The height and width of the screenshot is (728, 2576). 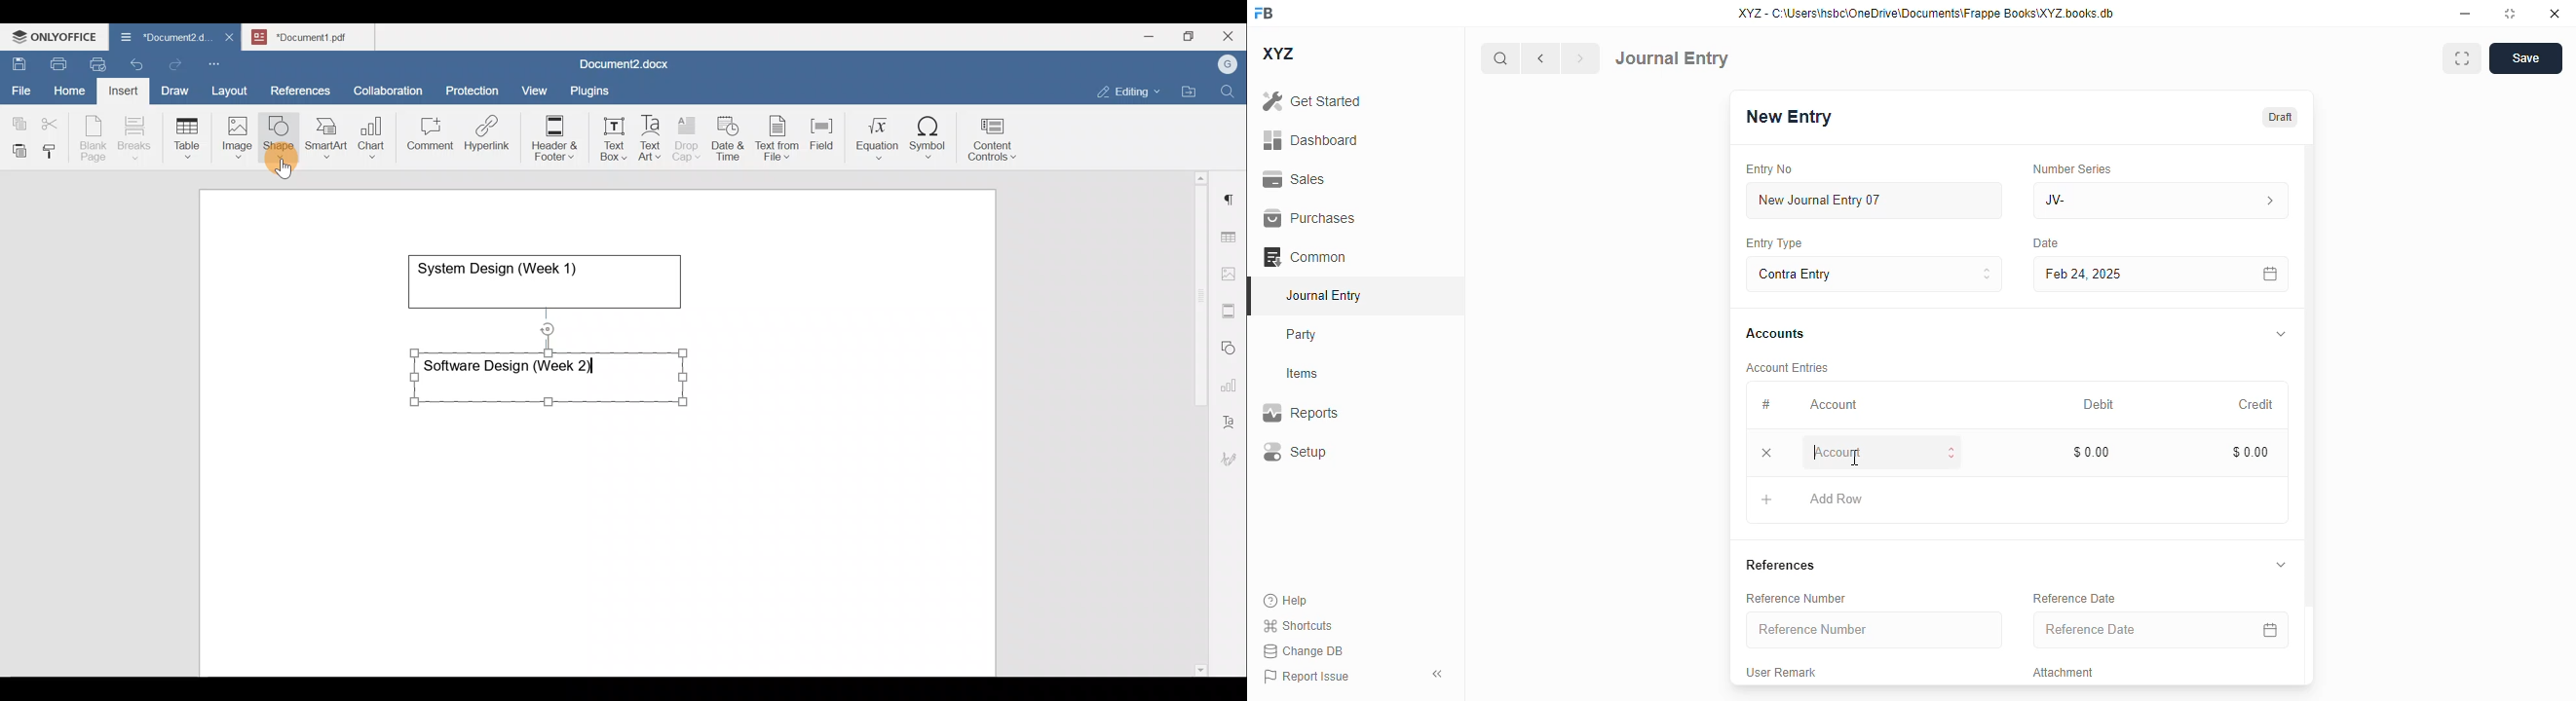 What do you see at coordinates (651, 138) in the screenshot?
I see `Text Art` at bounding box center [651, 138].